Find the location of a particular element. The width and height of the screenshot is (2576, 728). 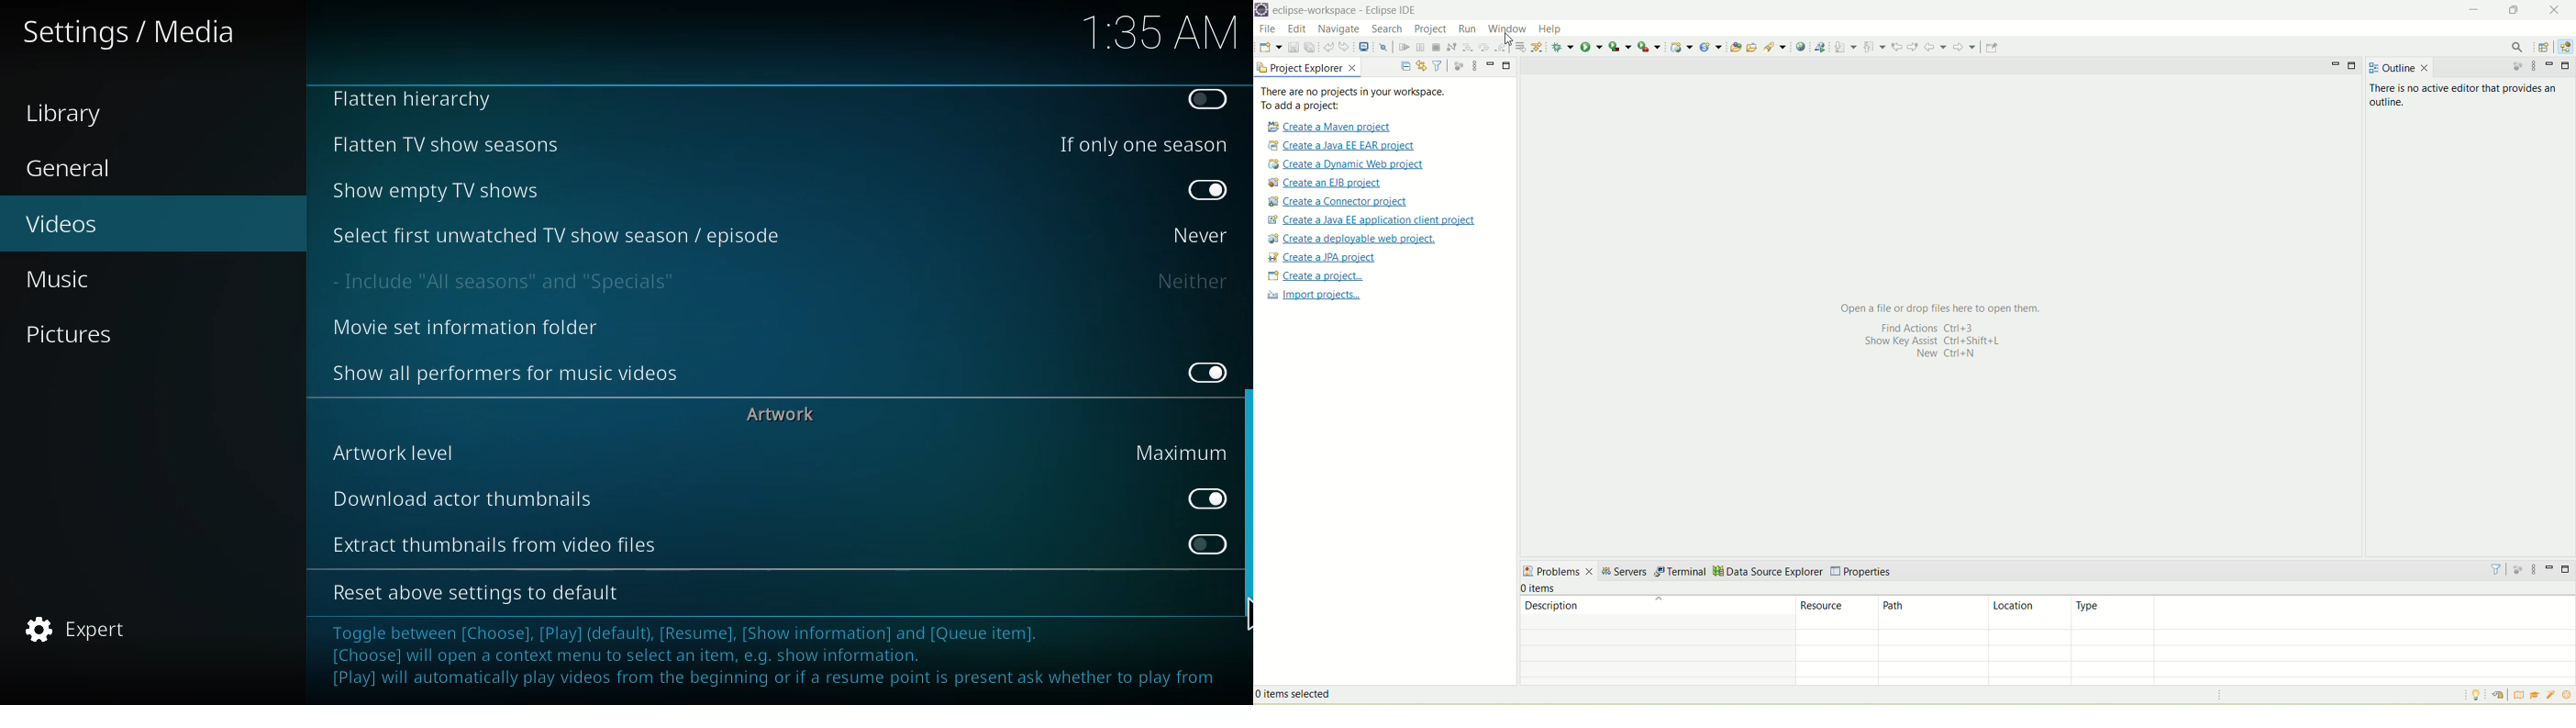

use step filter is located at coordinates (1540, 47).